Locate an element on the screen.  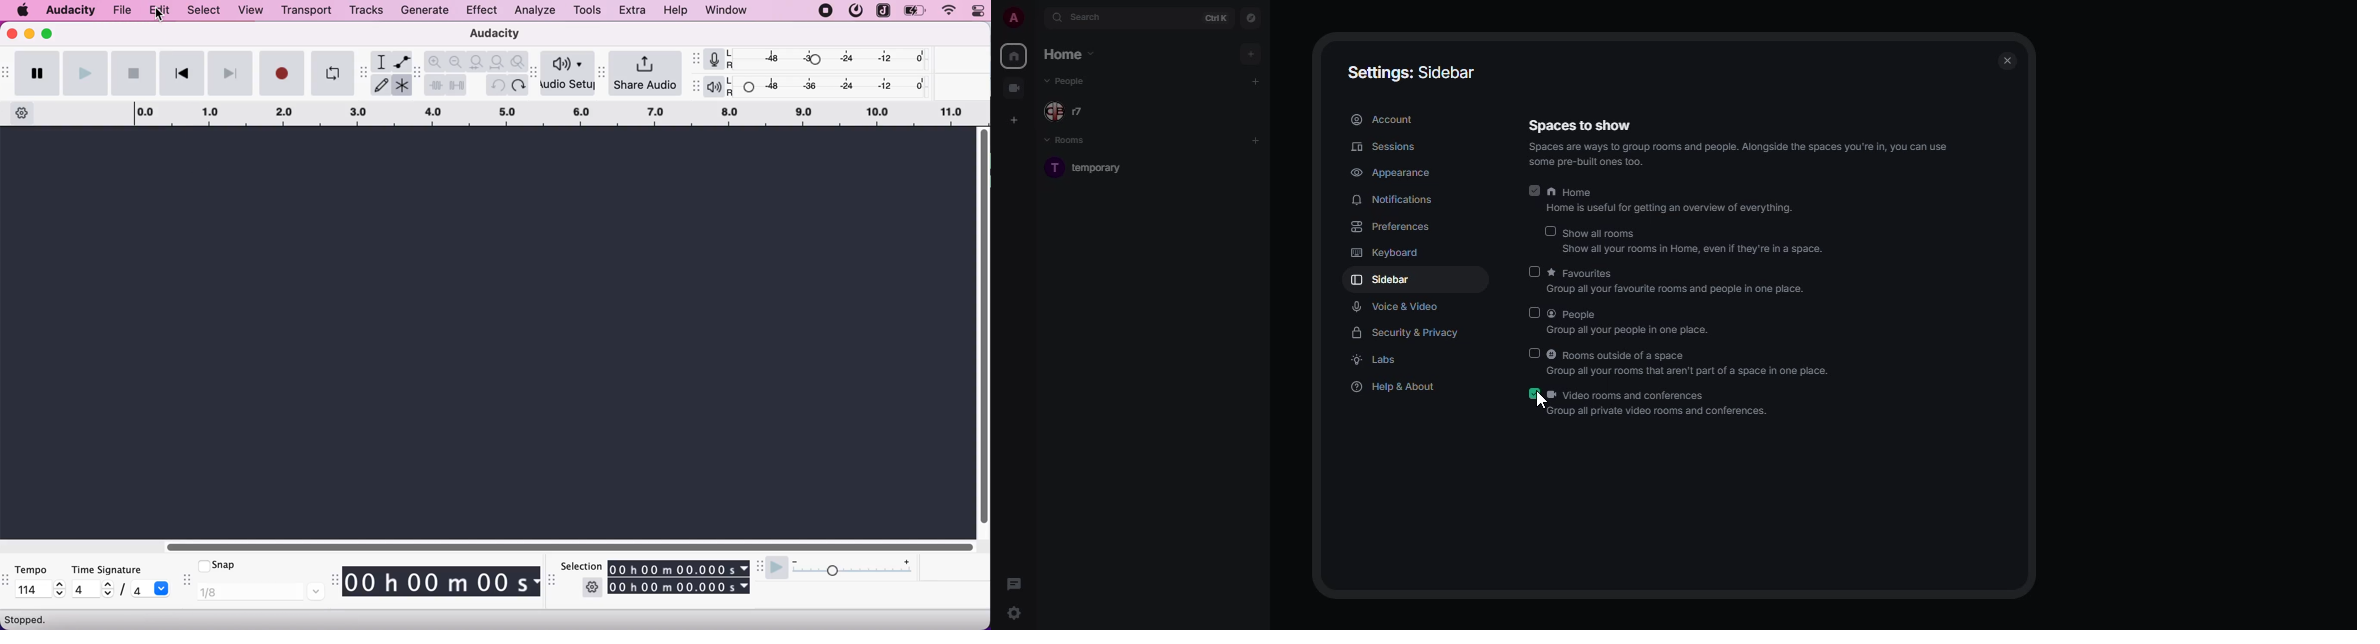
settings is located at coordinates (592, 587).